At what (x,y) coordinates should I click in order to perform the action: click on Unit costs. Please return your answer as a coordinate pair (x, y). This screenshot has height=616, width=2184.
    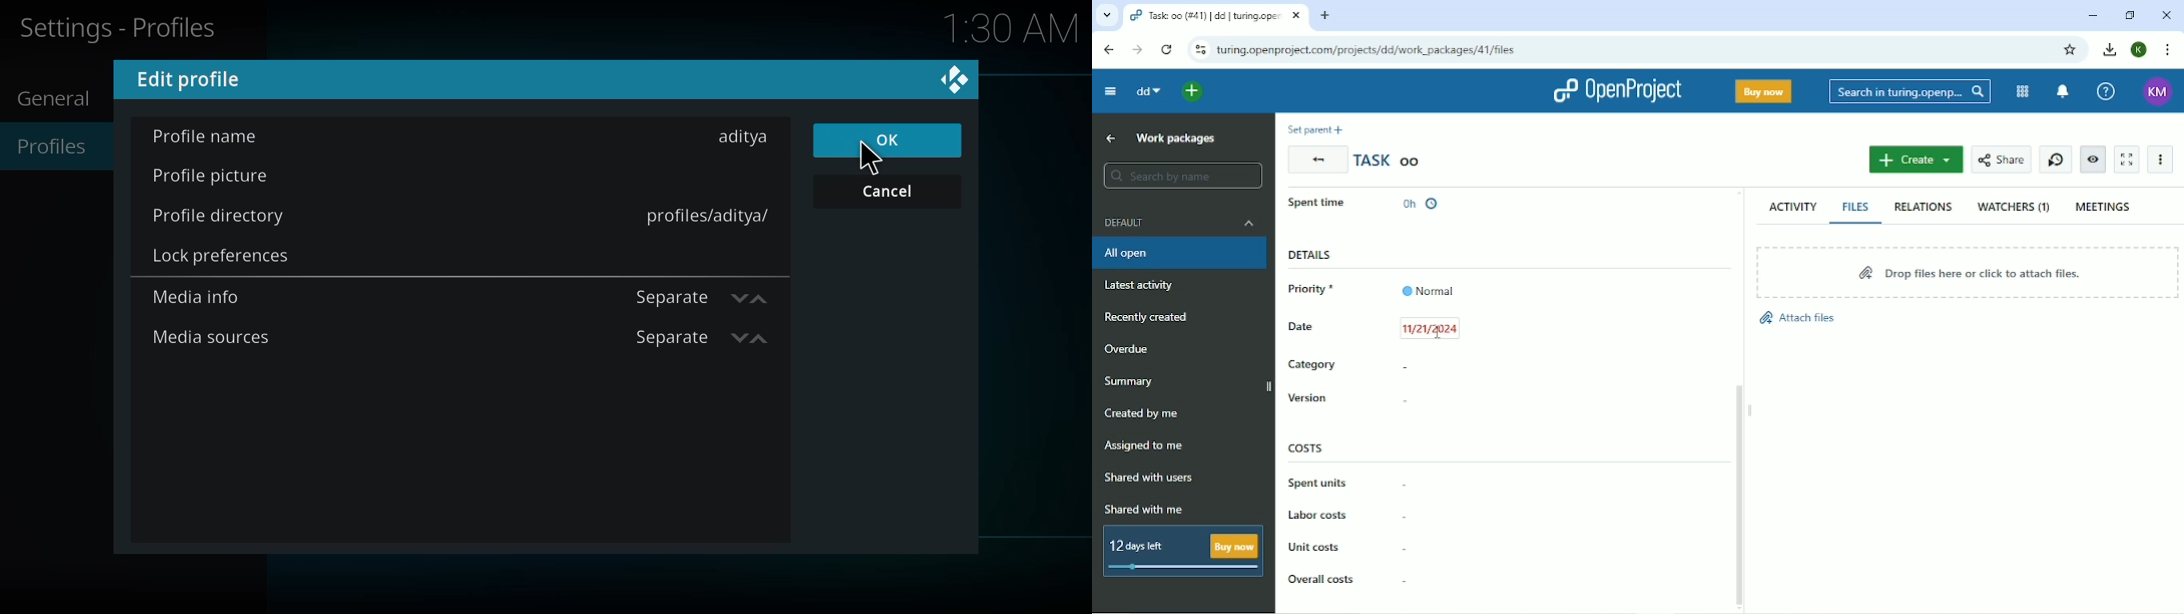
    Looking at the image, I should click on (1315, 546).